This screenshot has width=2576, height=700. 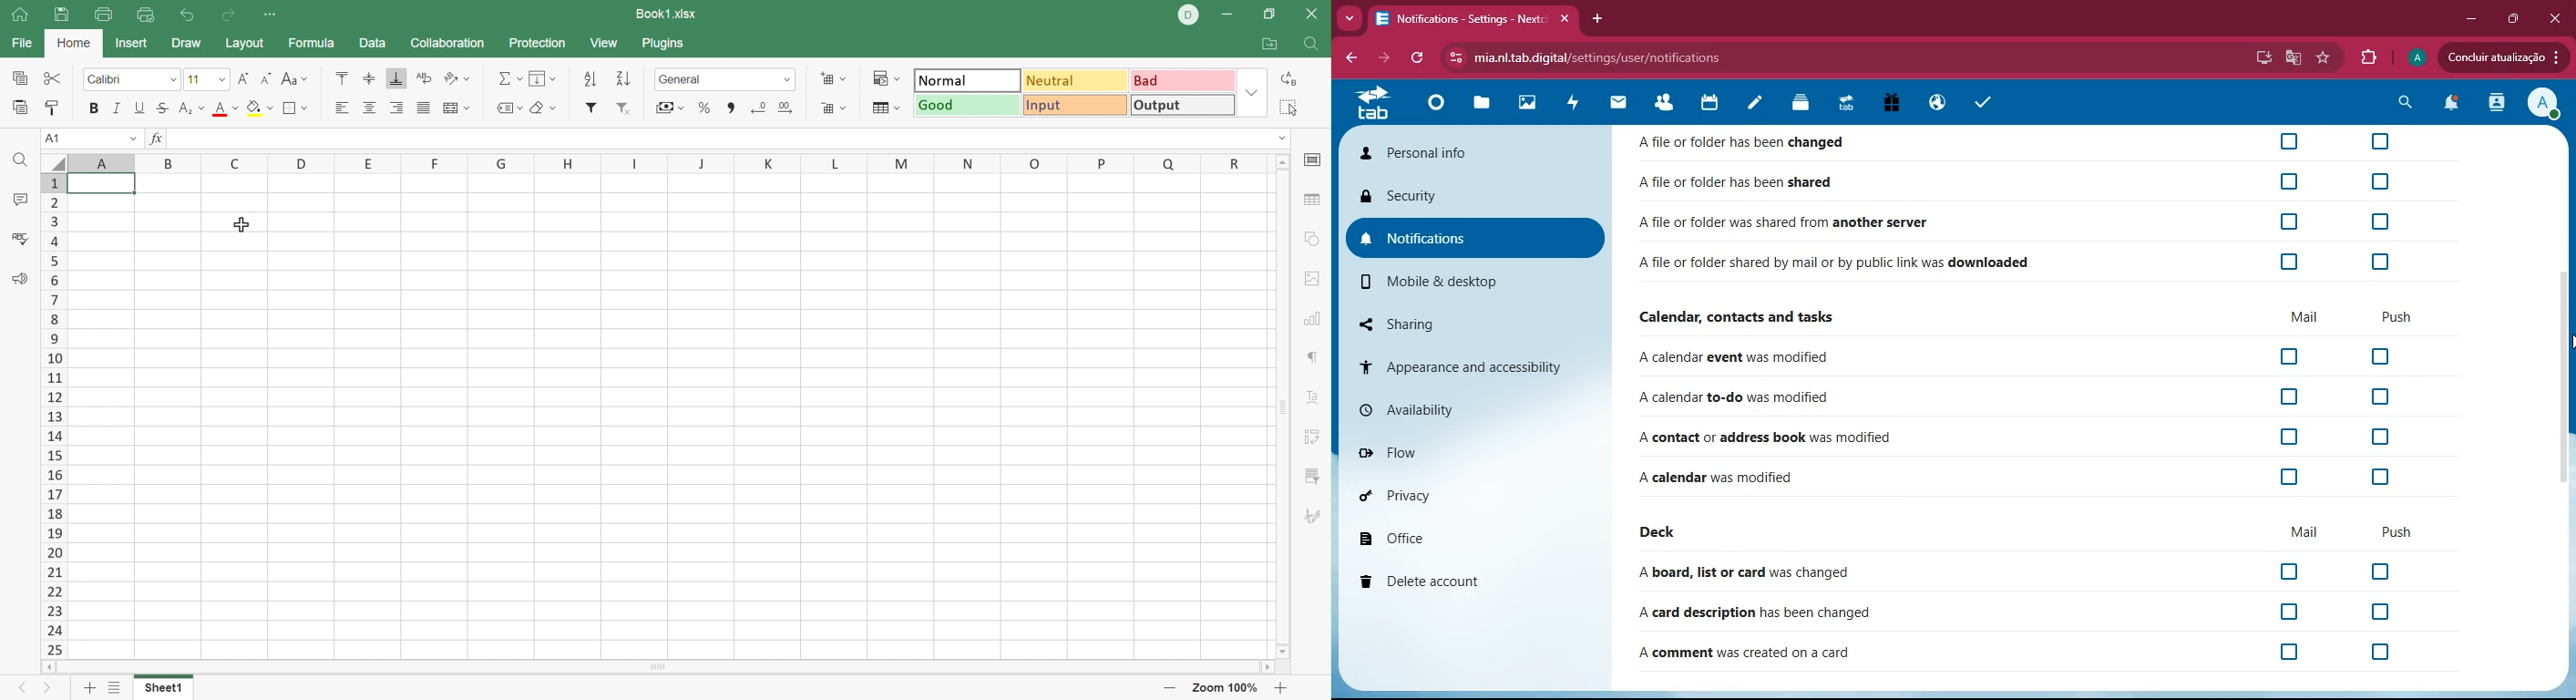 I want to click on off, so click(x=2289, y=139).